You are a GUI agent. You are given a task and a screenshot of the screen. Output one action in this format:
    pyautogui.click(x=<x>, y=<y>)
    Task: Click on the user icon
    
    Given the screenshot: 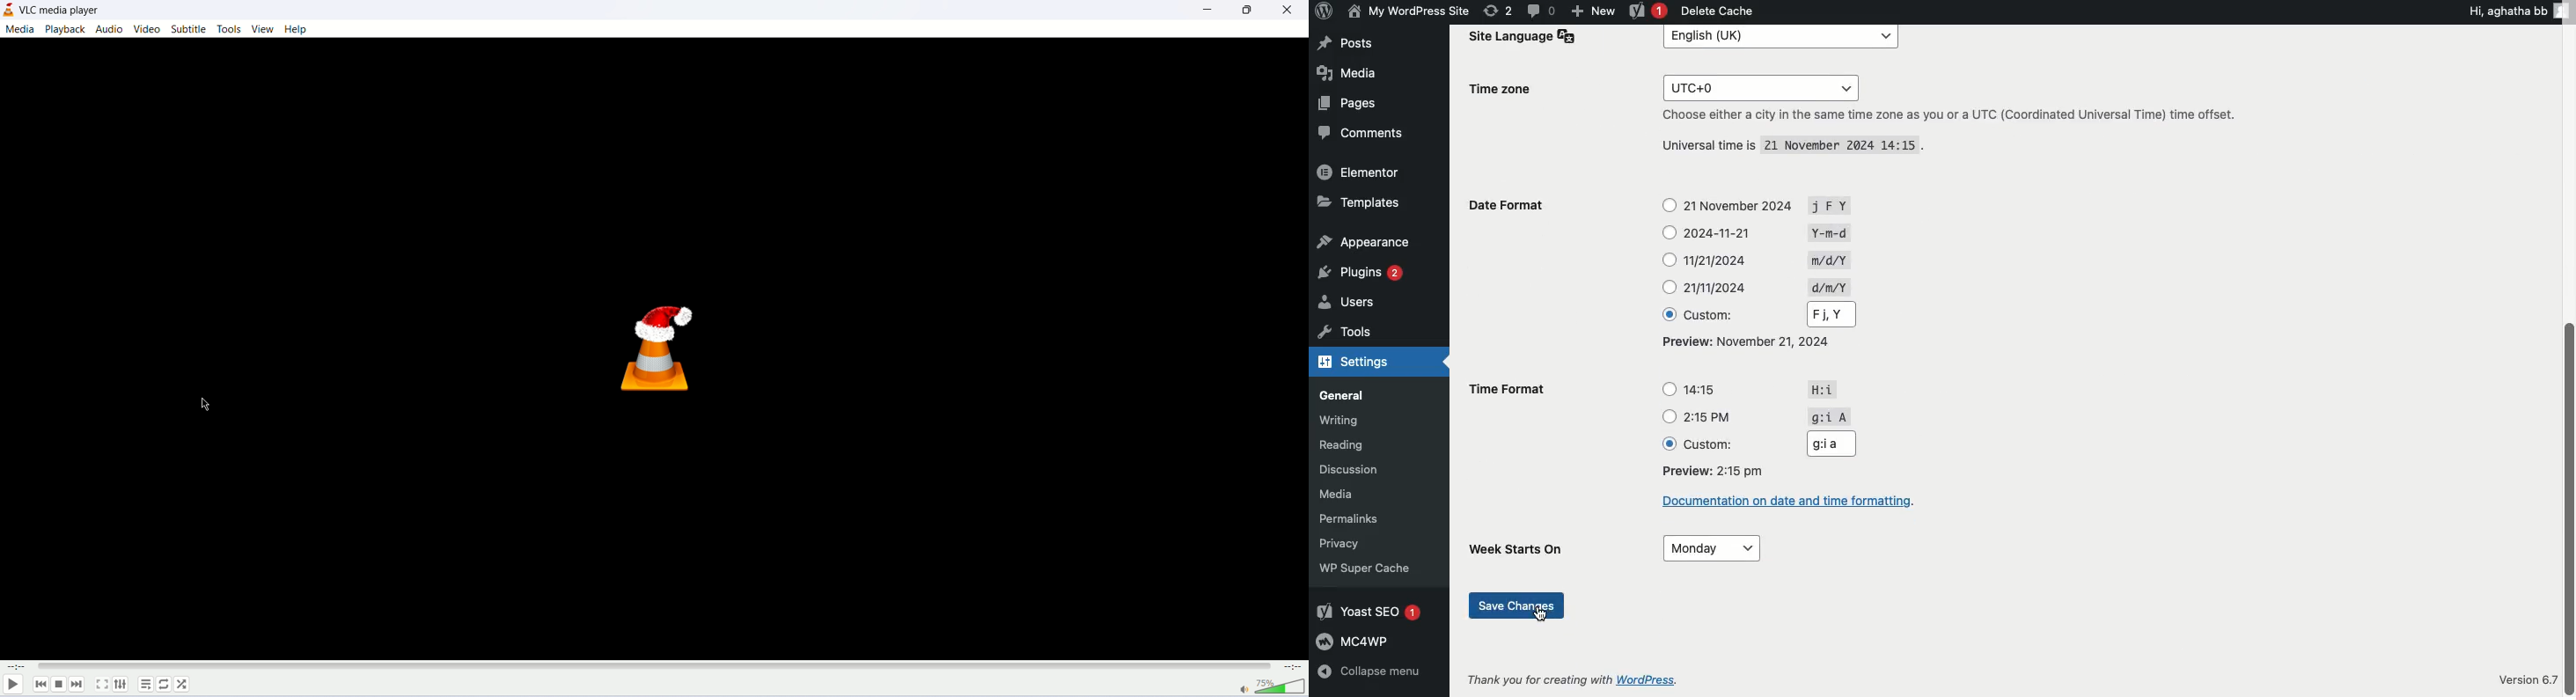 What is the action you would take?
    pyautogui.click(x=2564, y=10)
    